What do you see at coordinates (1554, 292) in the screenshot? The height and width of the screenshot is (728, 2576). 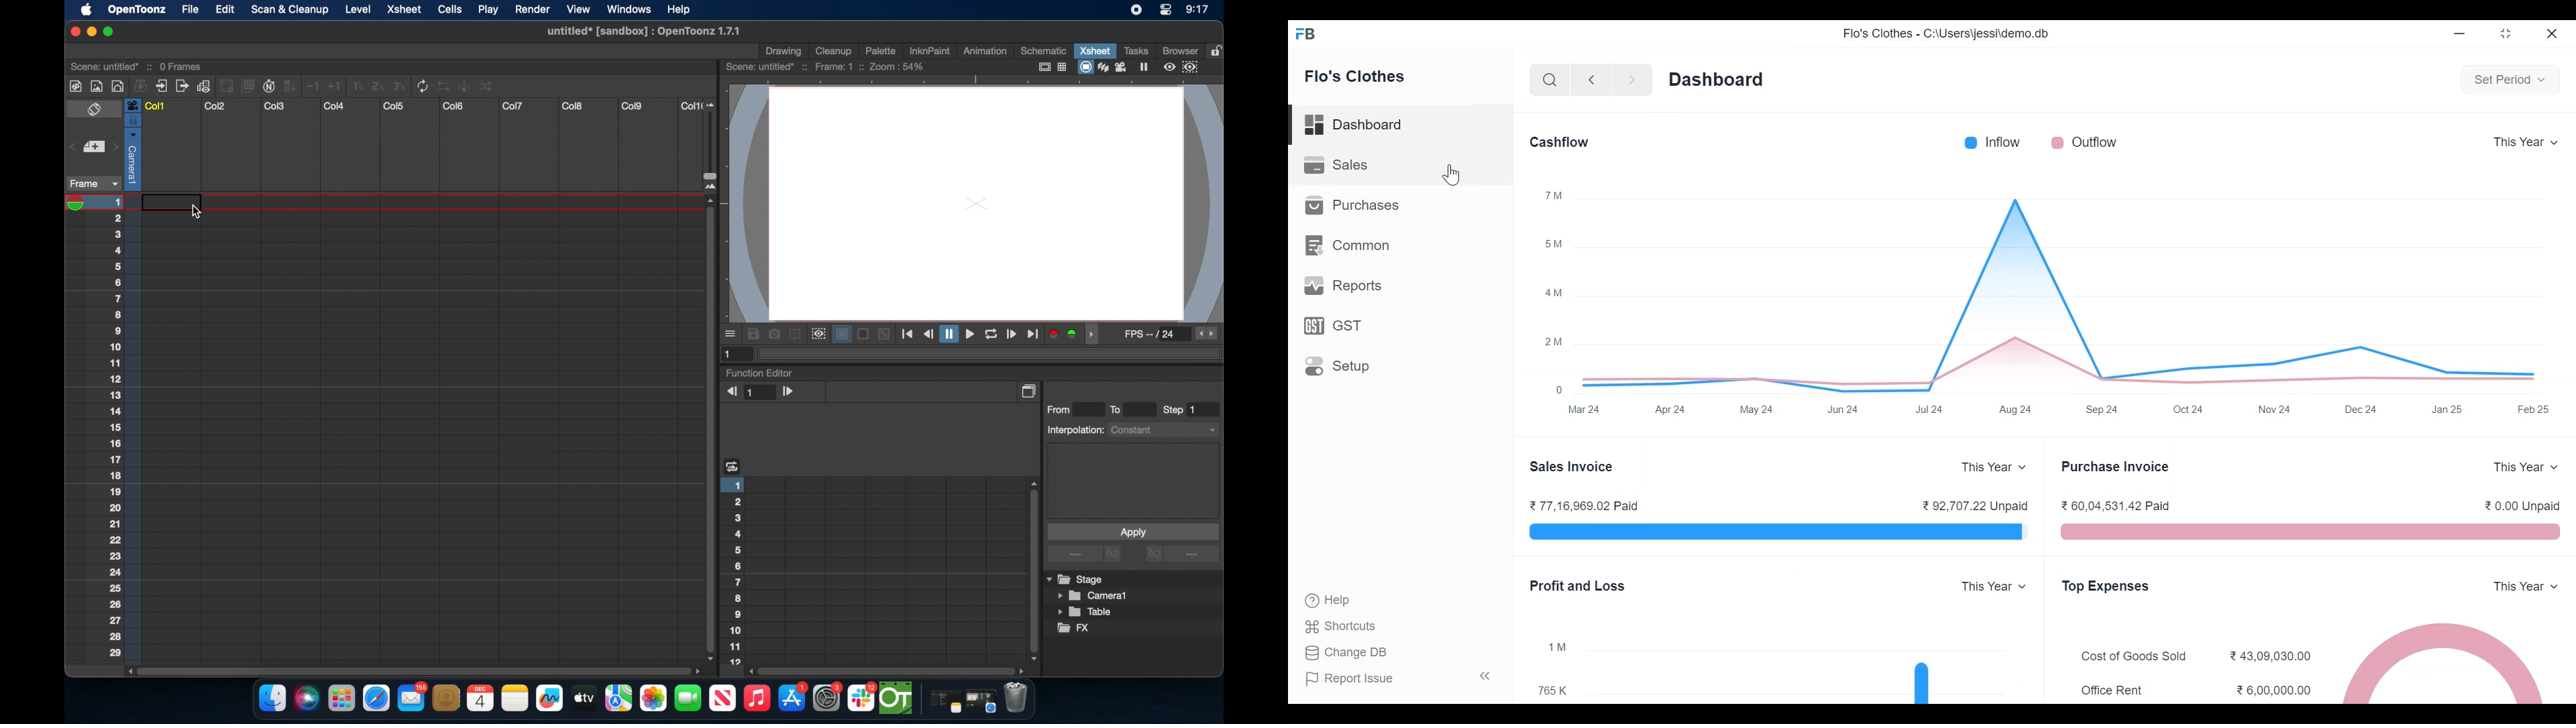 I see `4am` at bounding box center [1554, 292].